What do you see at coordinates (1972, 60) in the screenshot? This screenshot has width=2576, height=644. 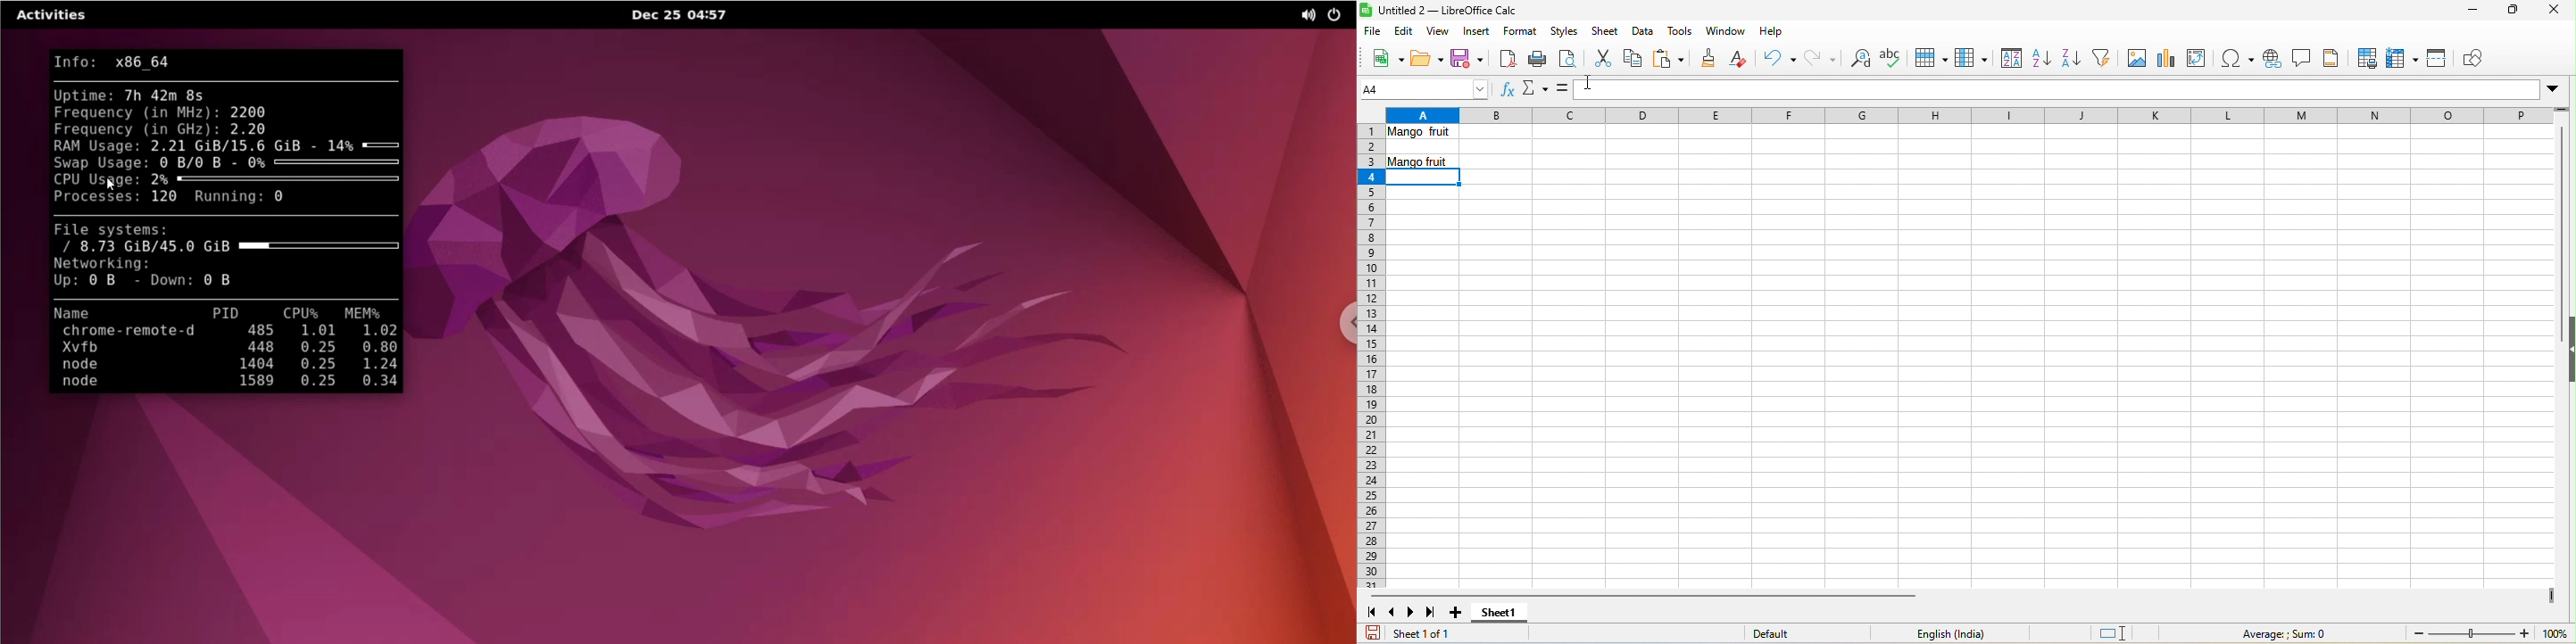 I see `column` at bounding box center [1972, 60].